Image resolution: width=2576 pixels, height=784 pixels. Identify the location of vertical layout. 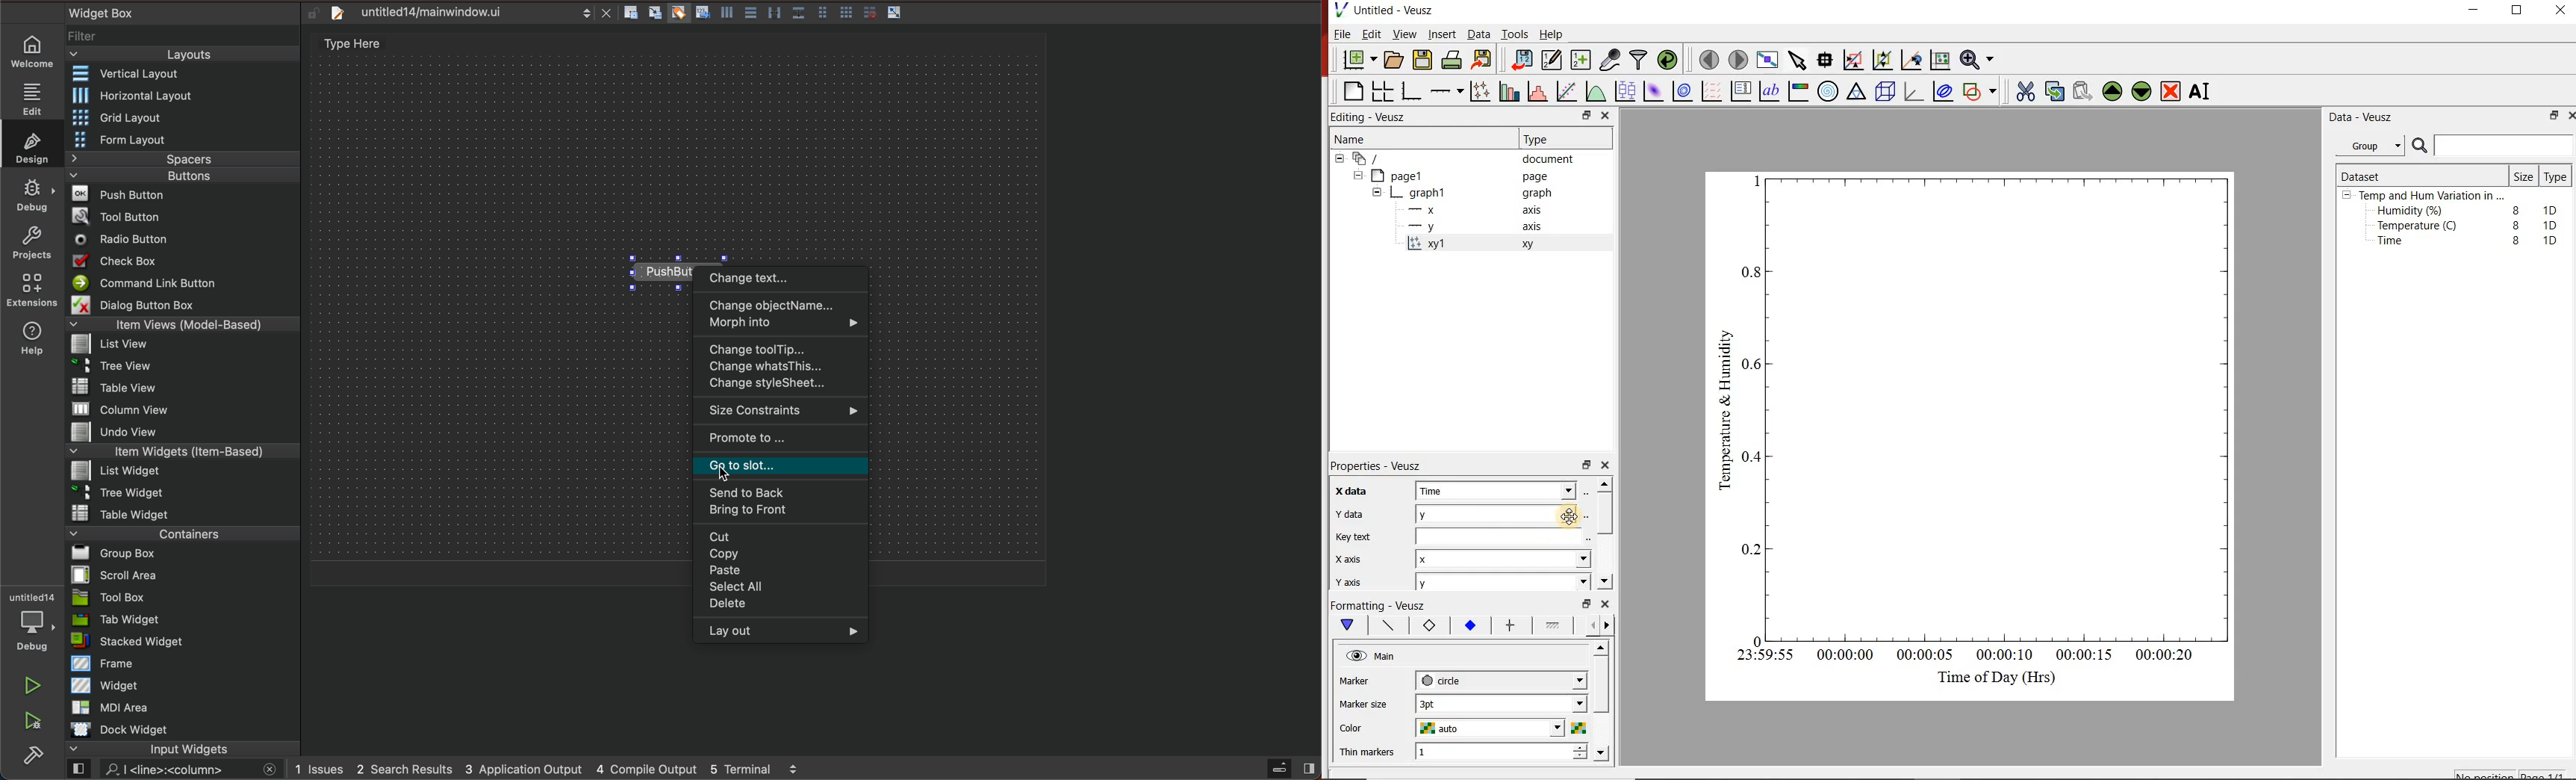
(184, 76).